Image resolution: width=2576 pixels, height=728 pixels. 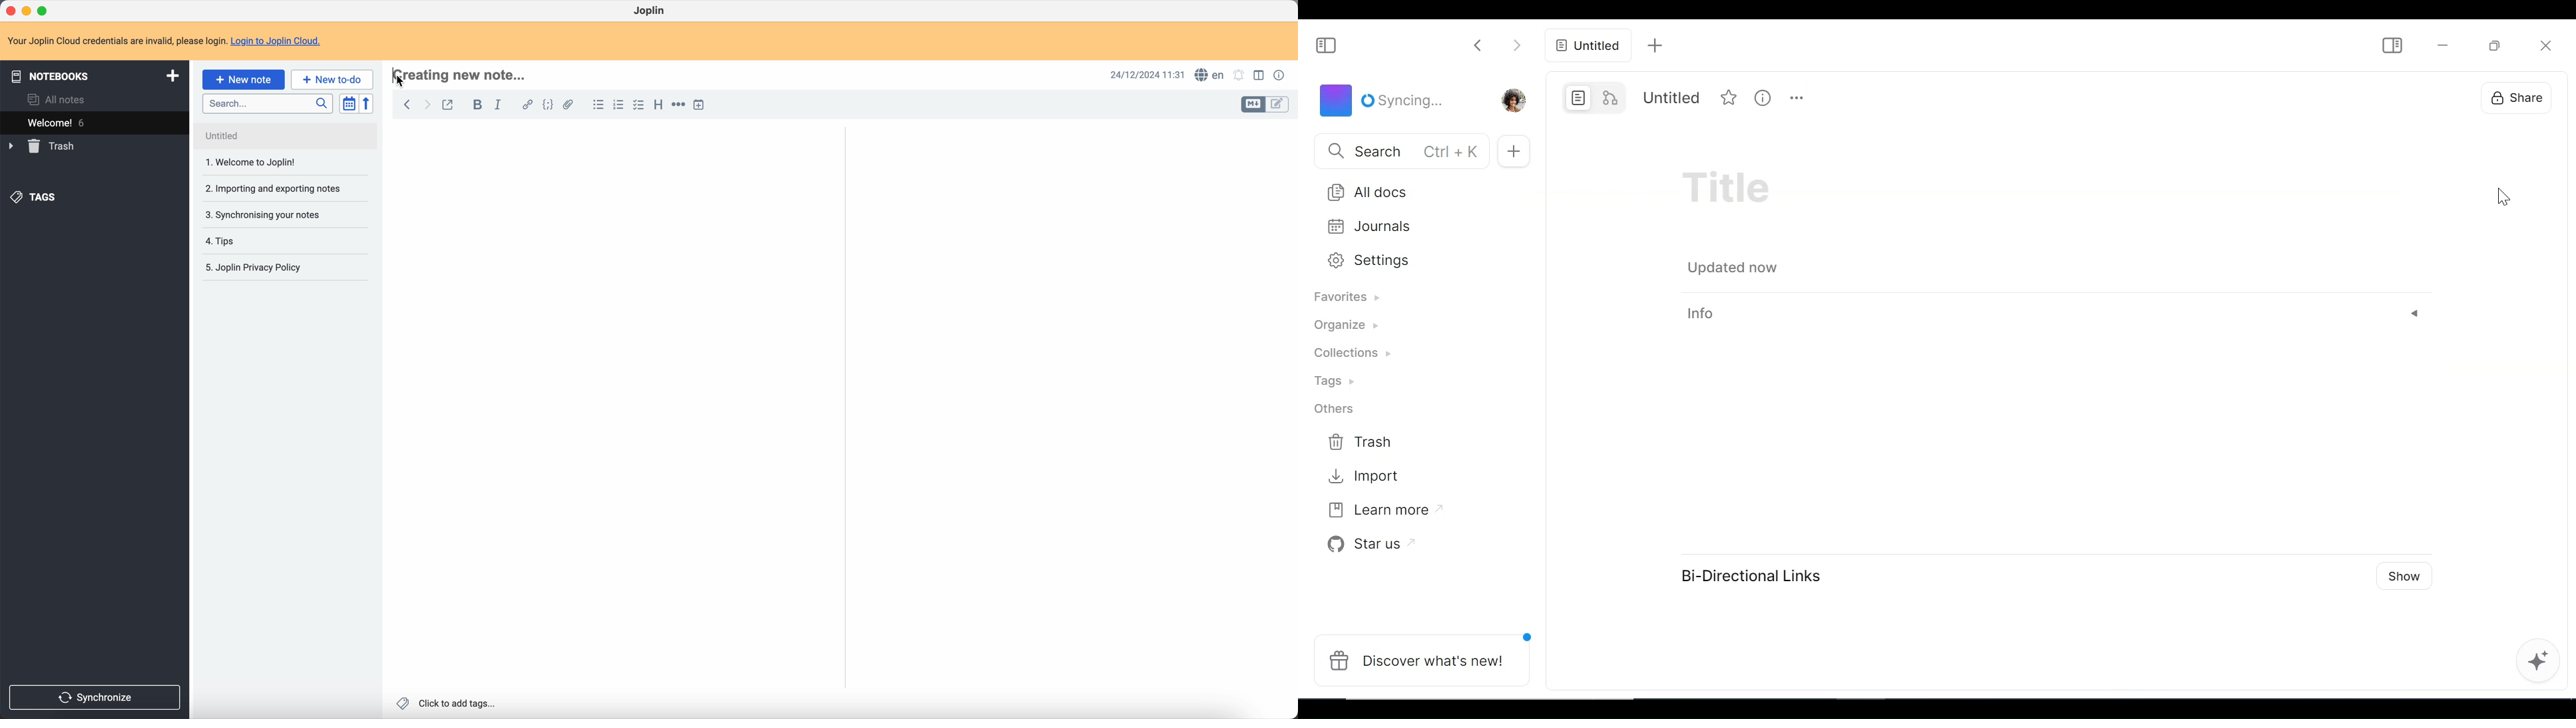 I want to click on spell checker, so click(x=1209, y=75).